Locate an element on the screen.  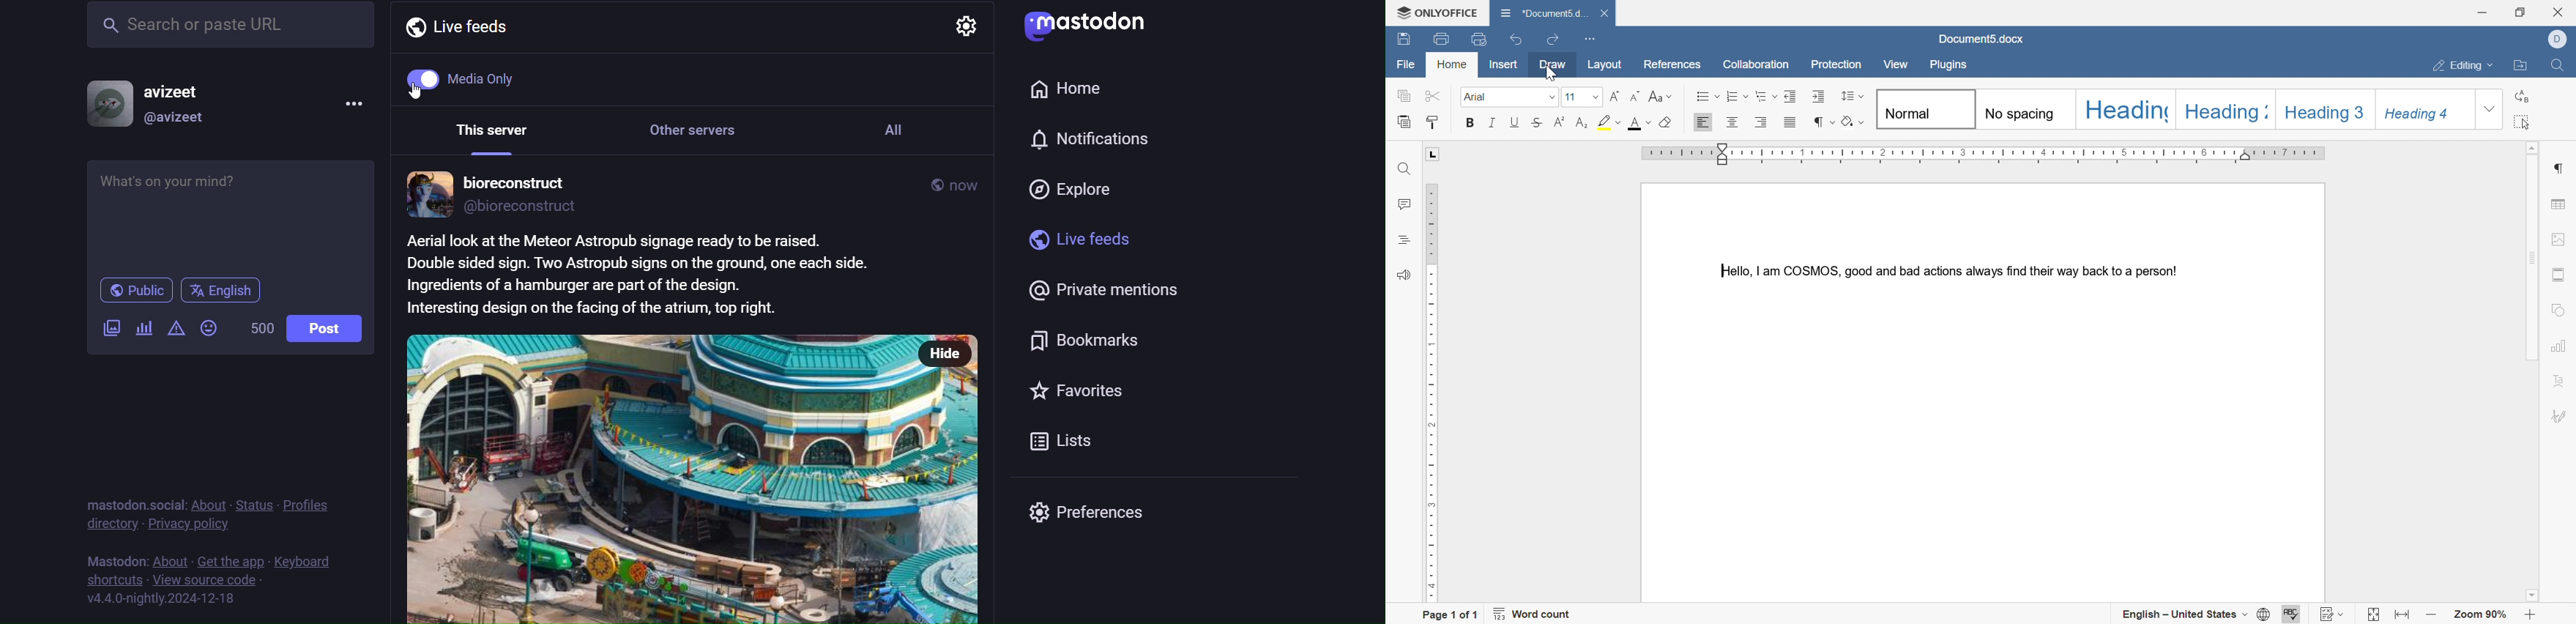
search is located at coordinates (226, 29).